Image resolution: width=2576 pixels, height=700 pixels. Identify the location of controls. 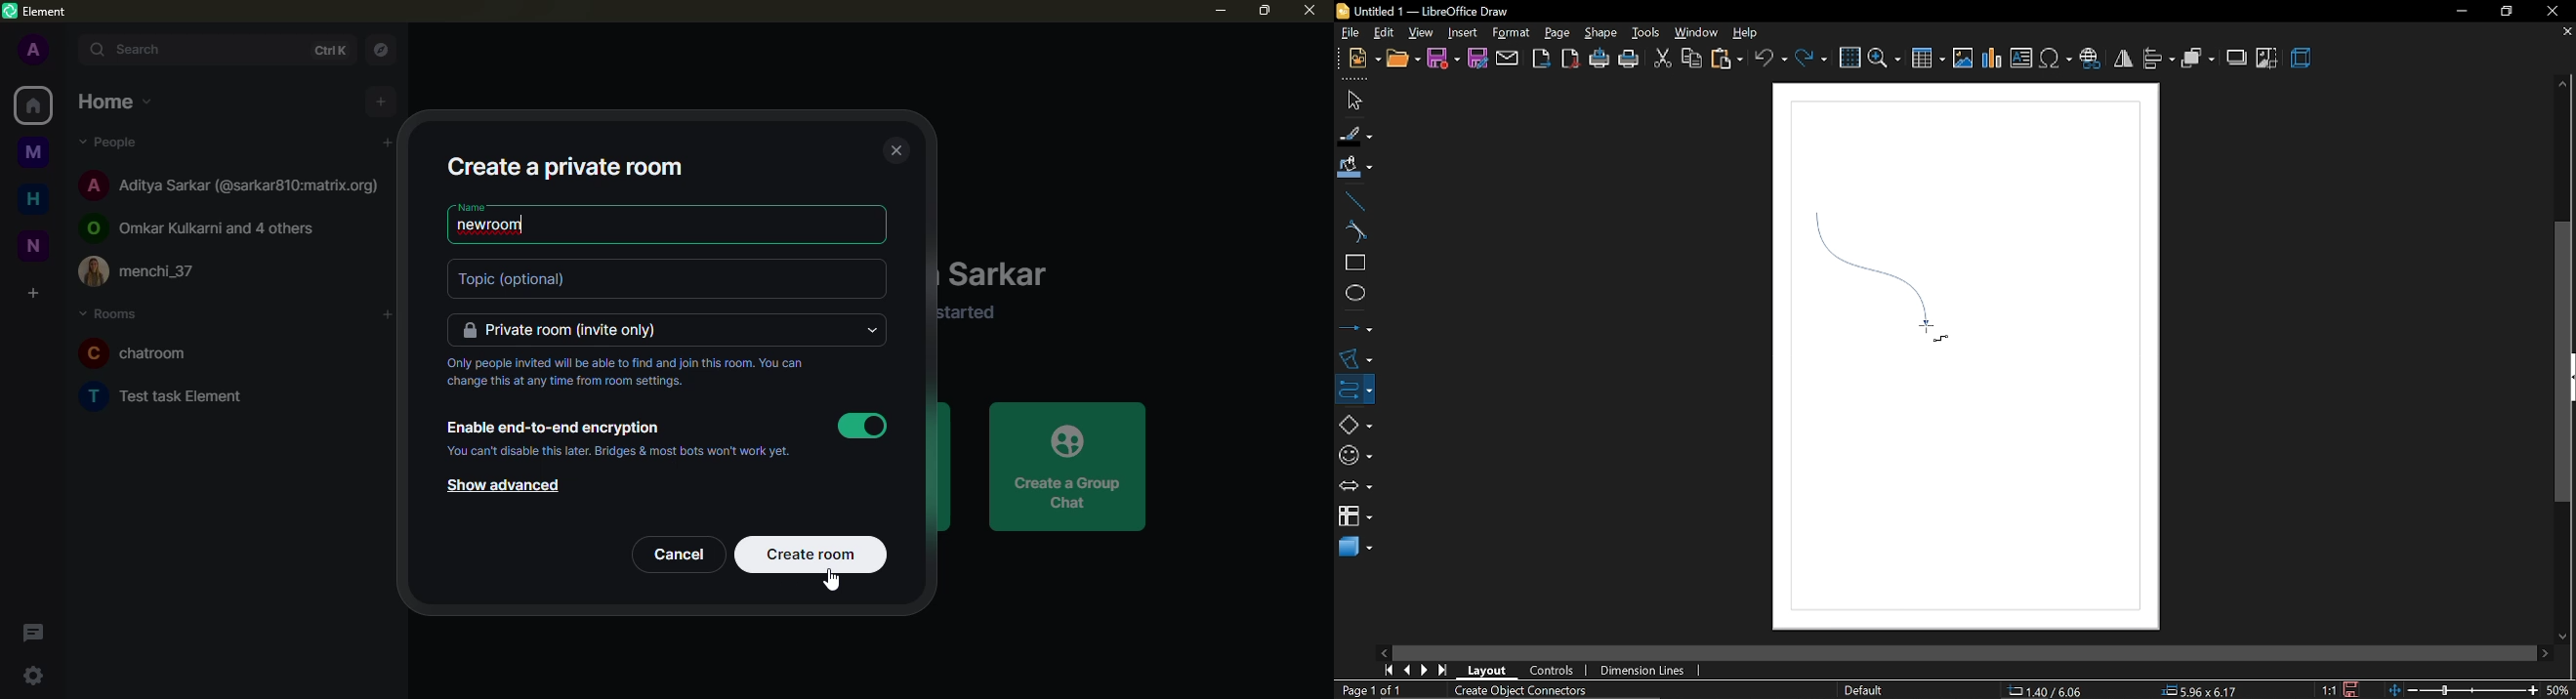
(1553, 672).